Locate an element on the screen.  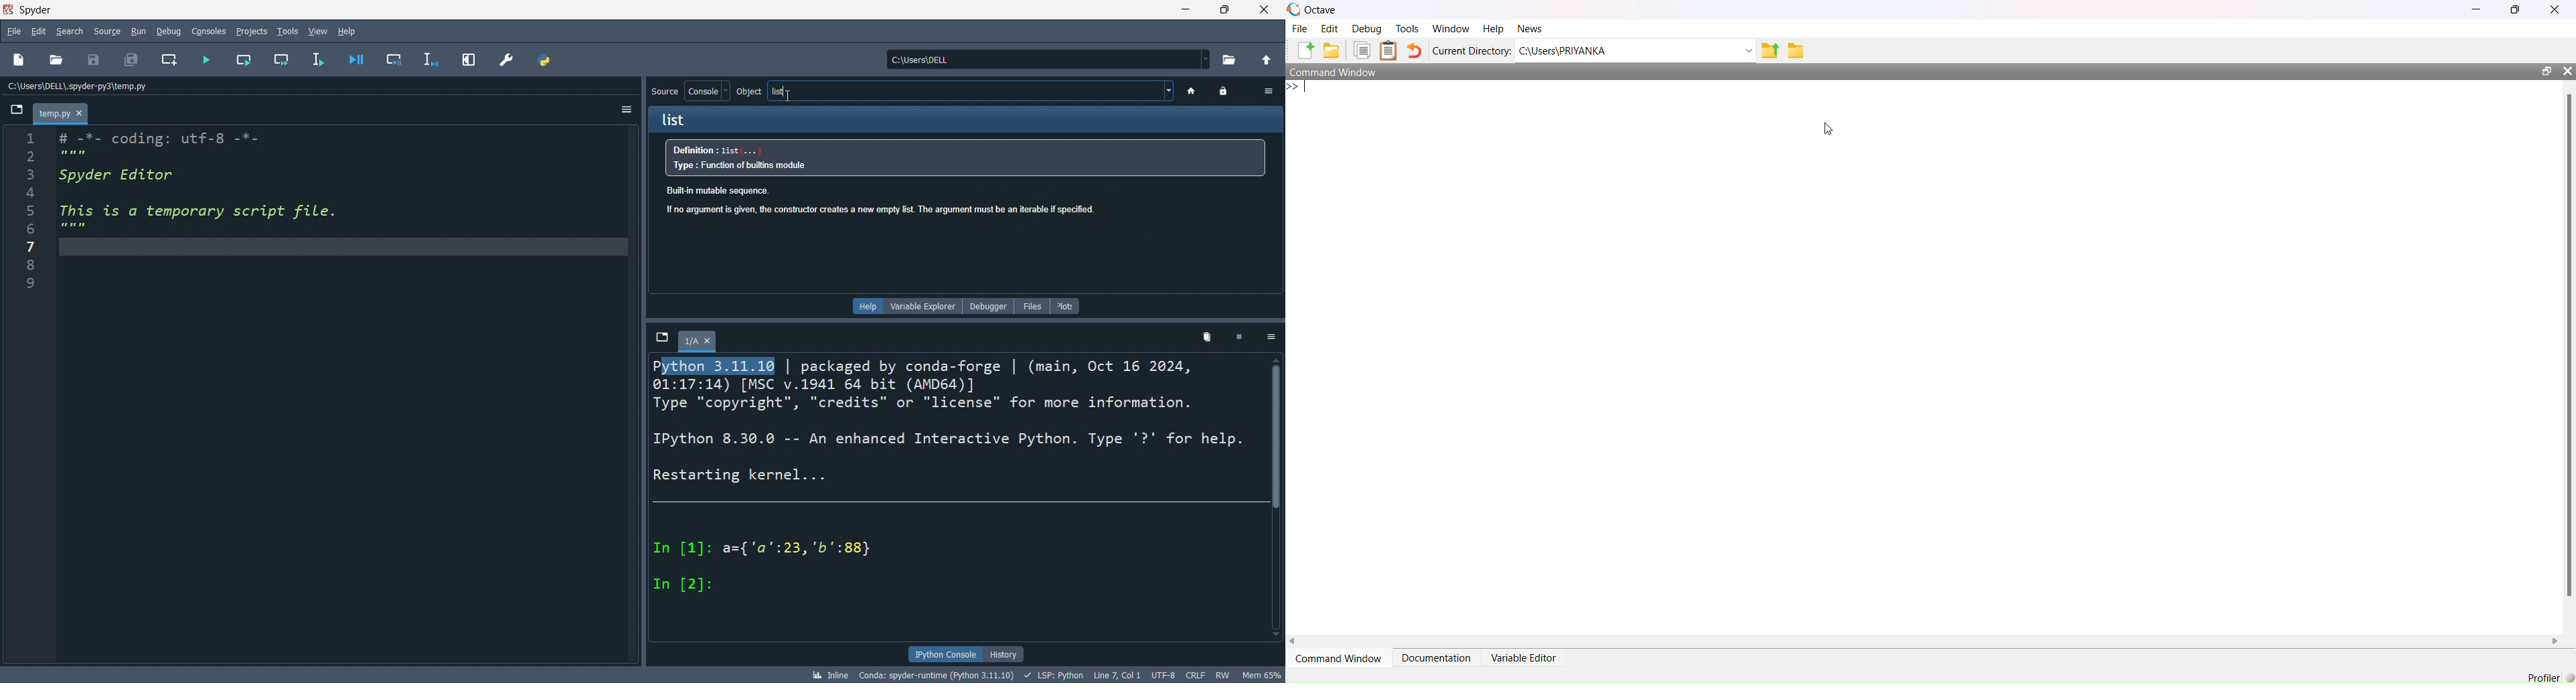
delete is located at coordinates (1197, 337).